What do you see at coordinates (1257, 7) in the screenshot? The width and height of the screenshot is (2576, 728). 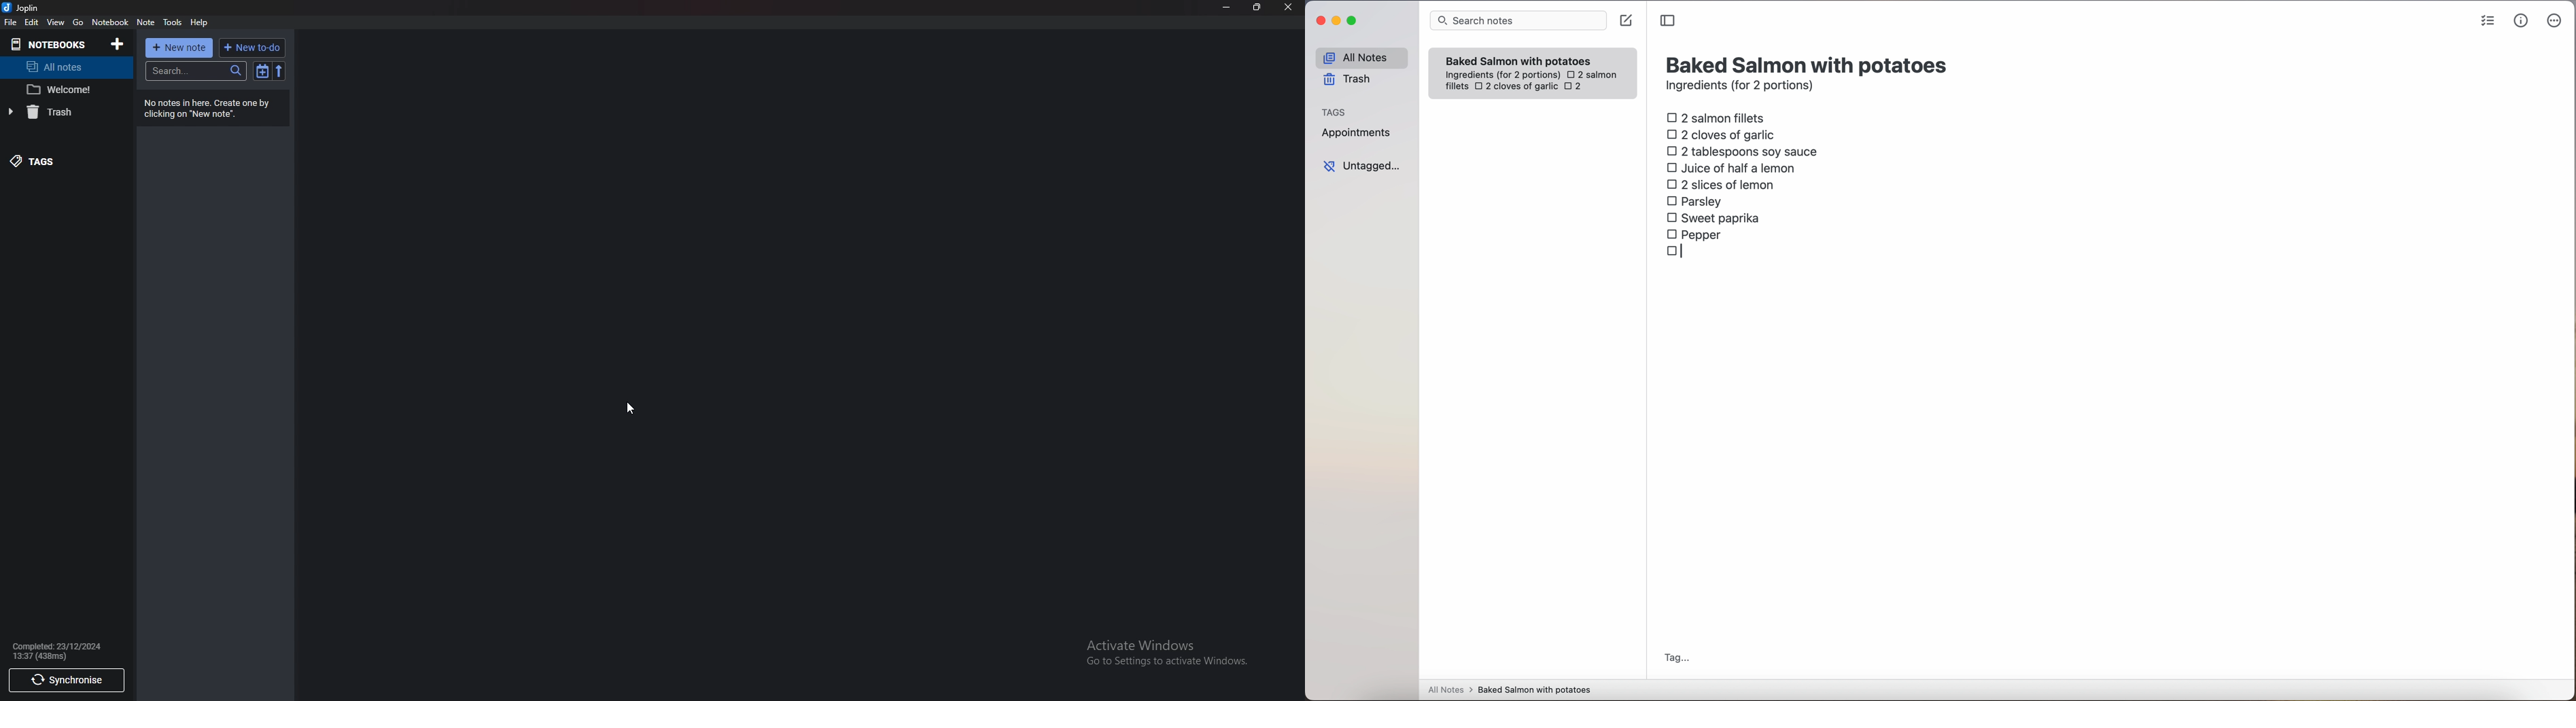 I see `Resize` at bounding box center [1257, 7].